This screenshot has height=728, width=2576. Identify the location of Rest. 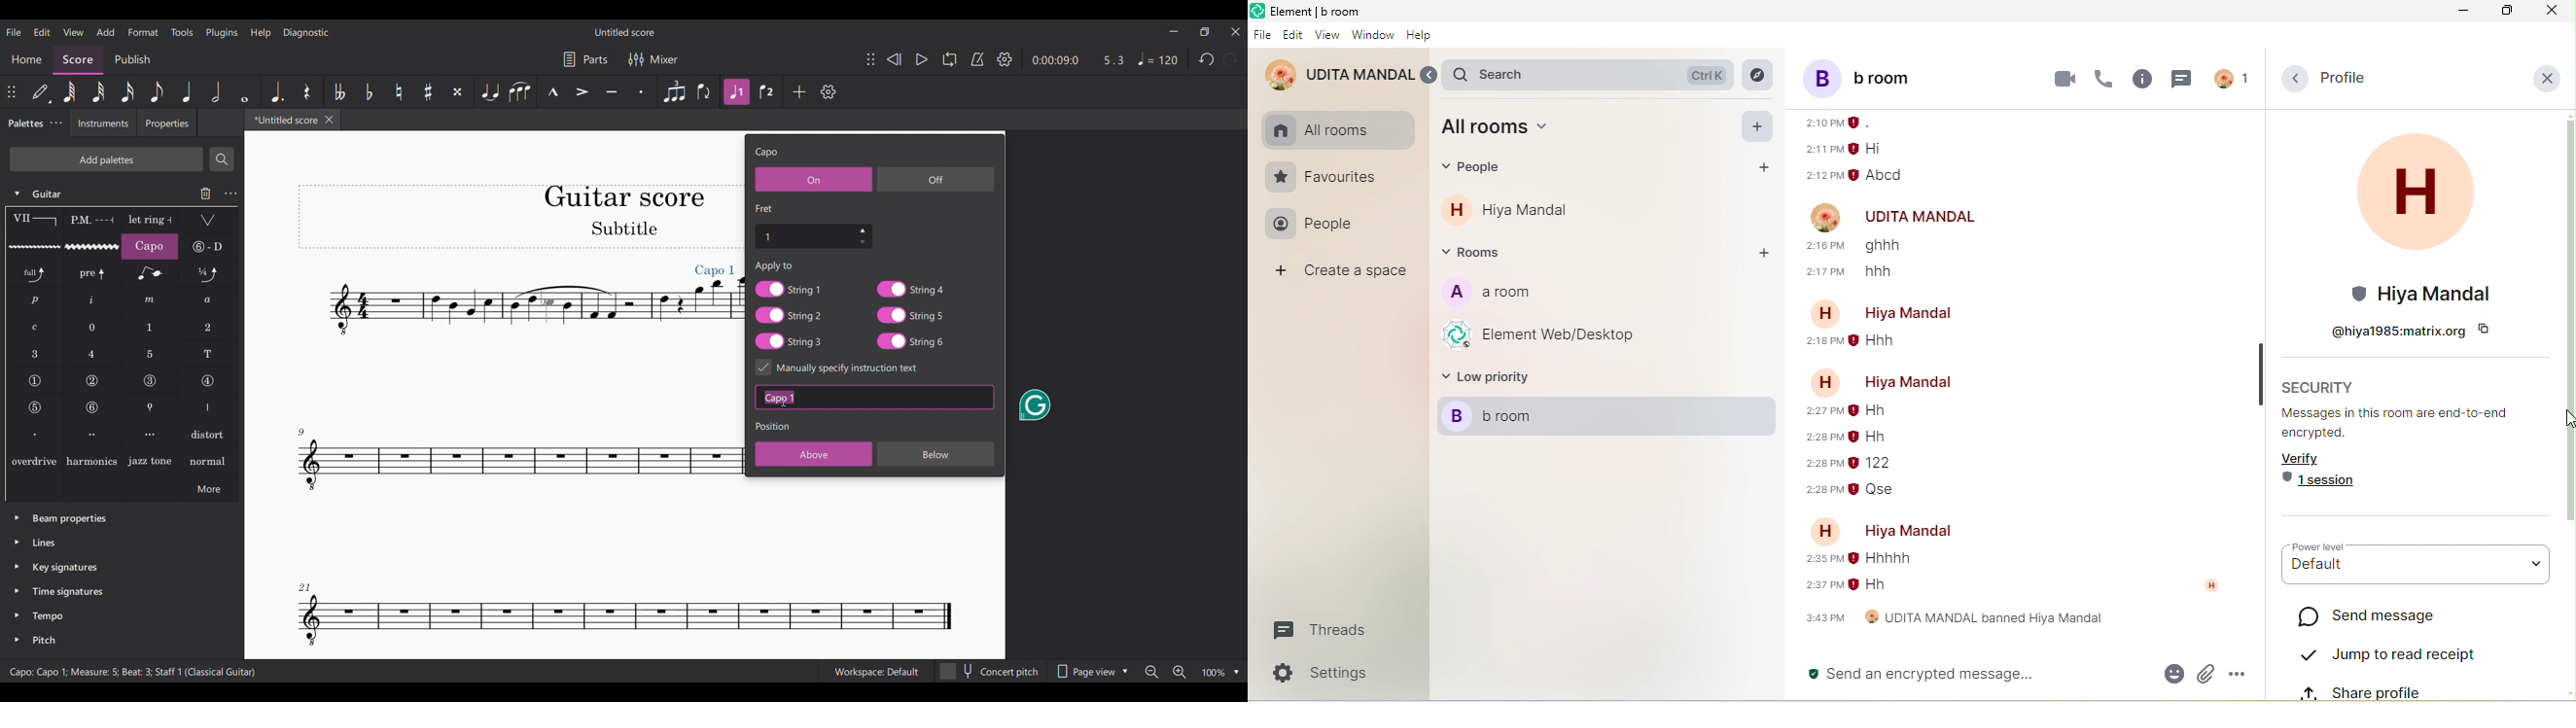
(307, 92).